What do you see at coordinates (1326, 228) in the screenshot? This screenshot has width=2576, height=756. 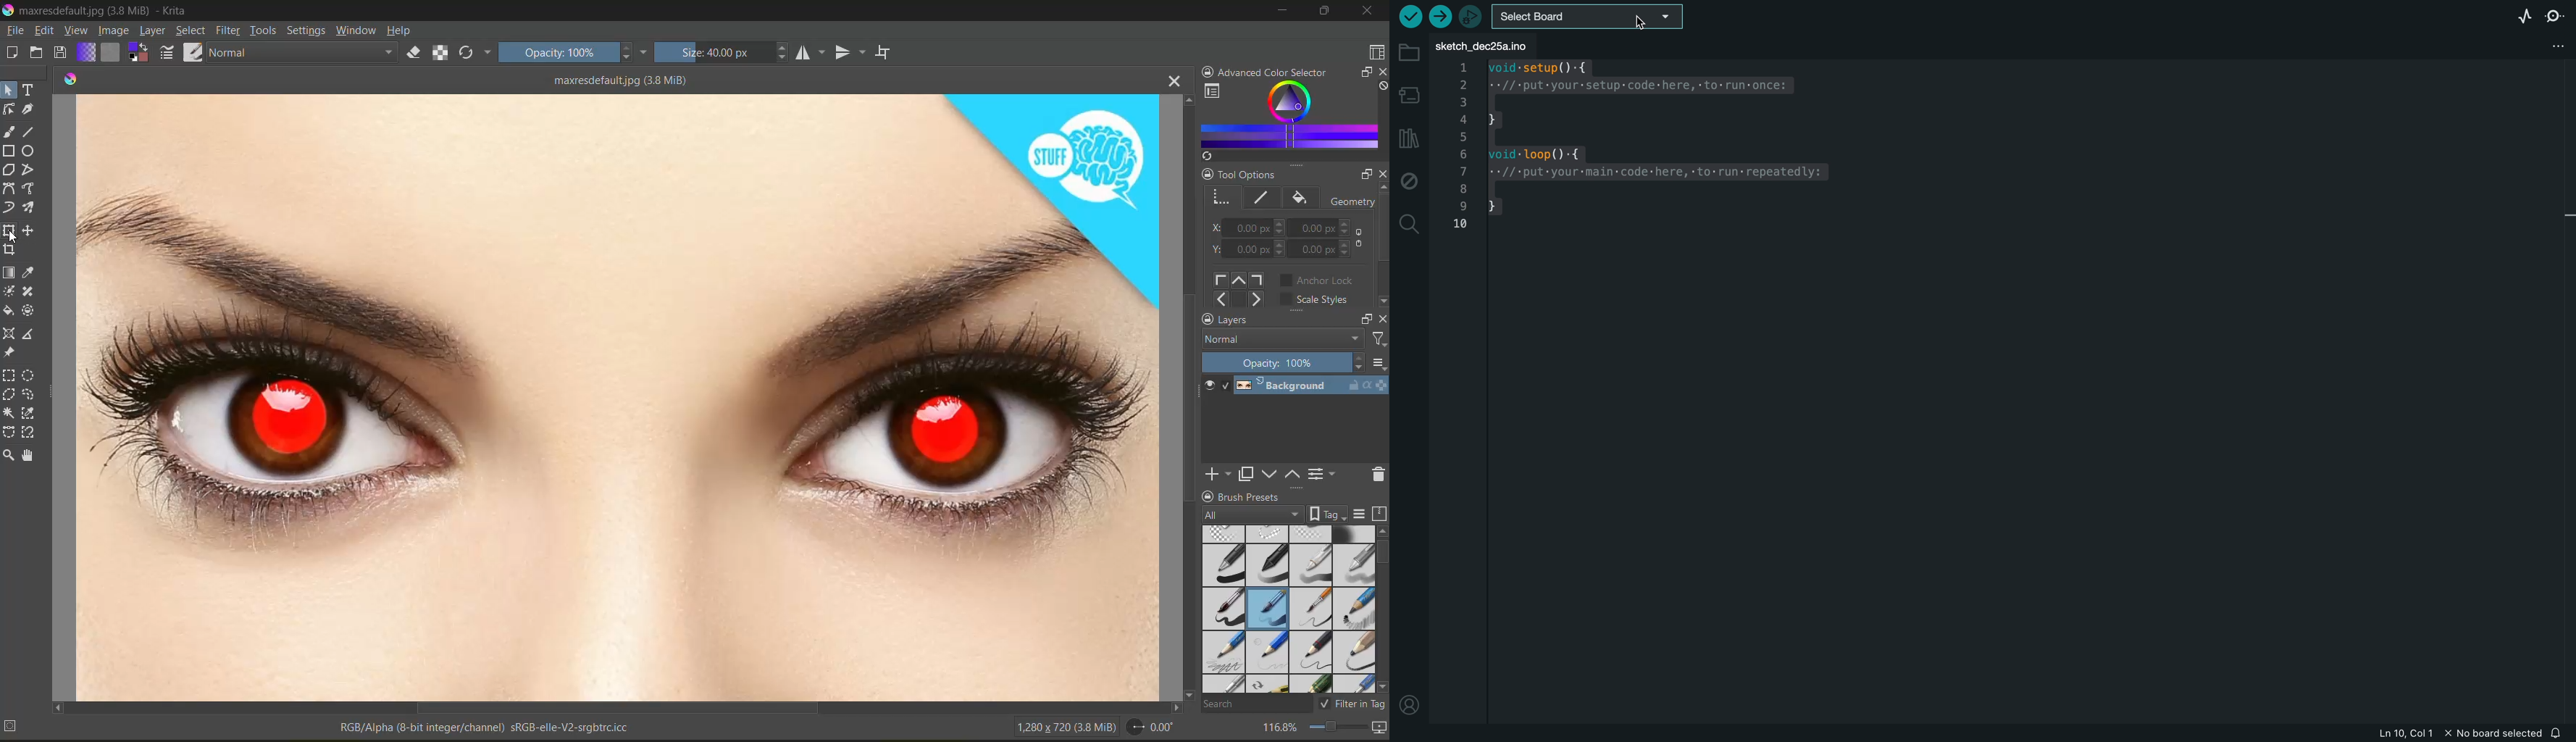 I see `xy axis` at bounding box center [1326, 228].